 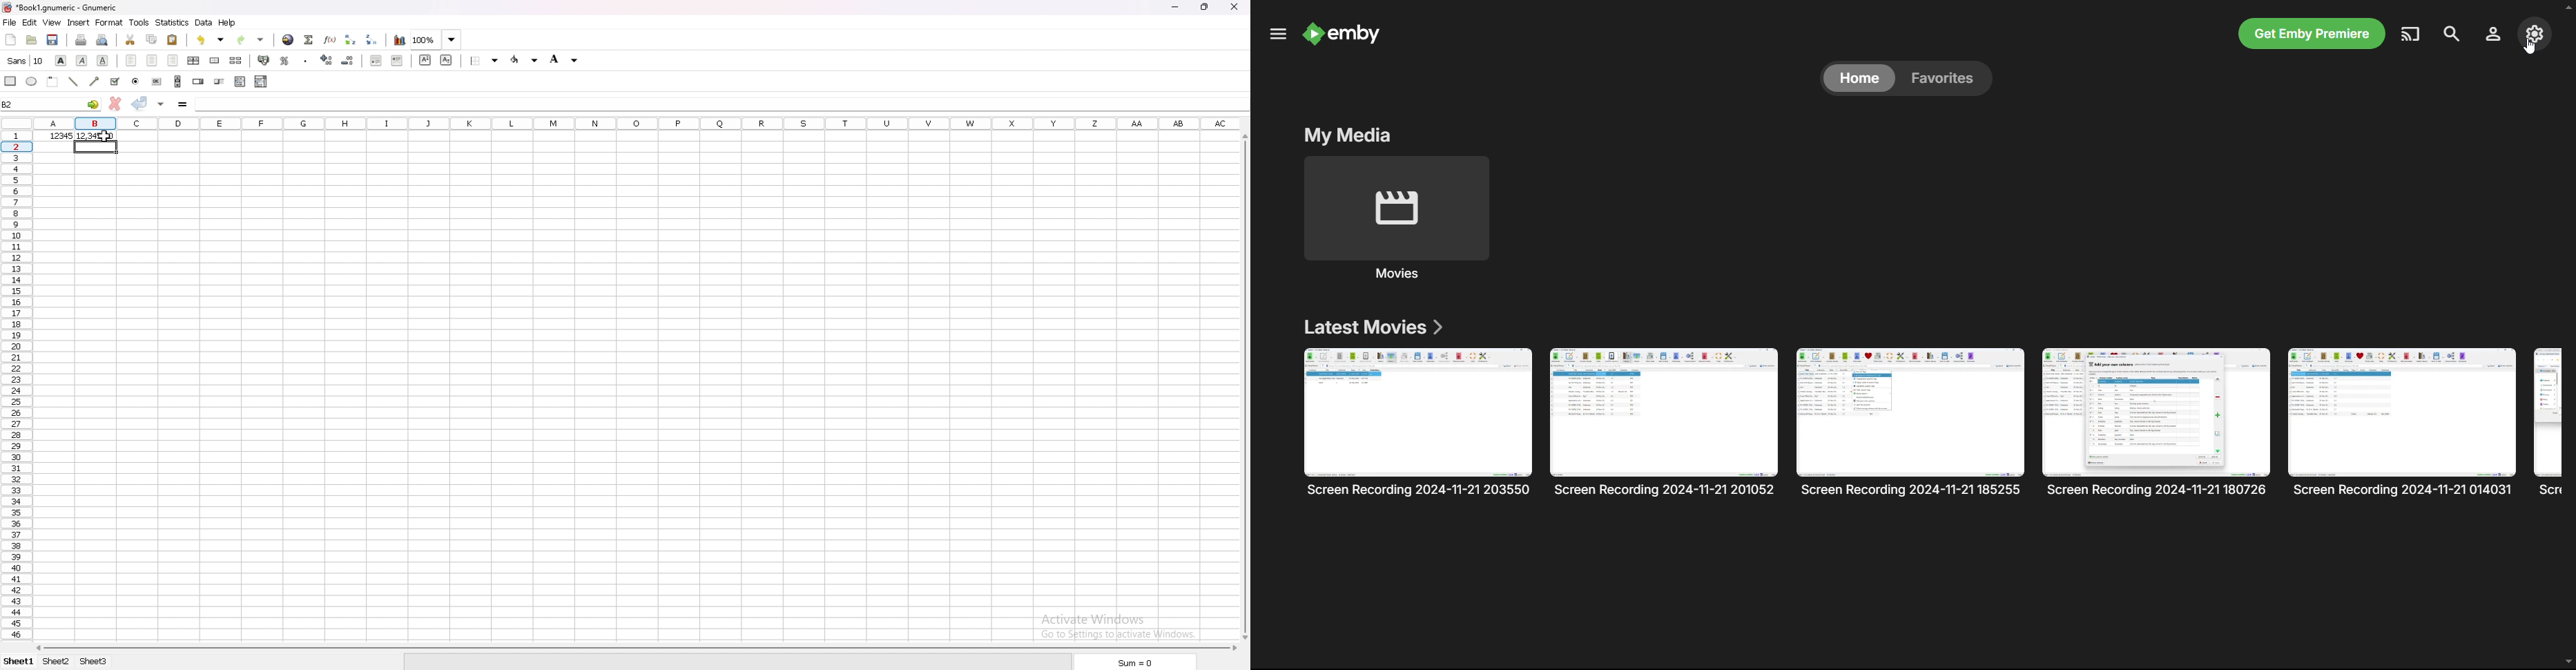 I want to click on sort ascending, so click(x=351, y=40).